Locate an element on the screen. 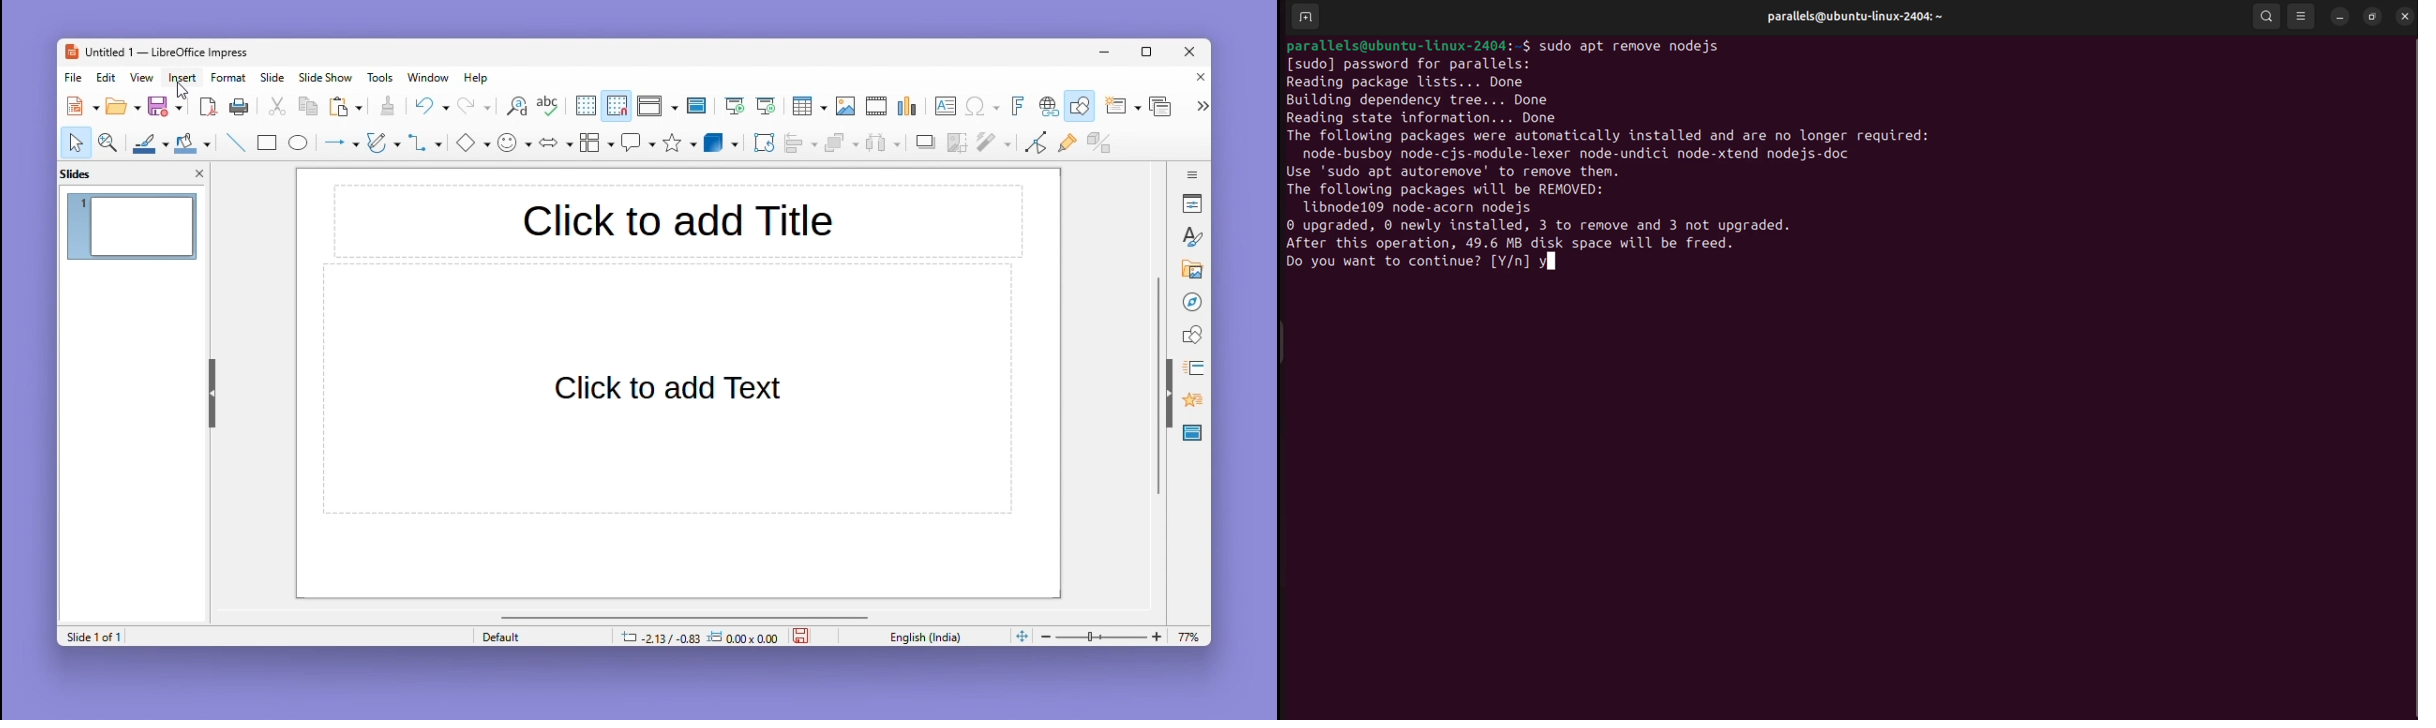  dimensions is located at coordinates (699, 636).